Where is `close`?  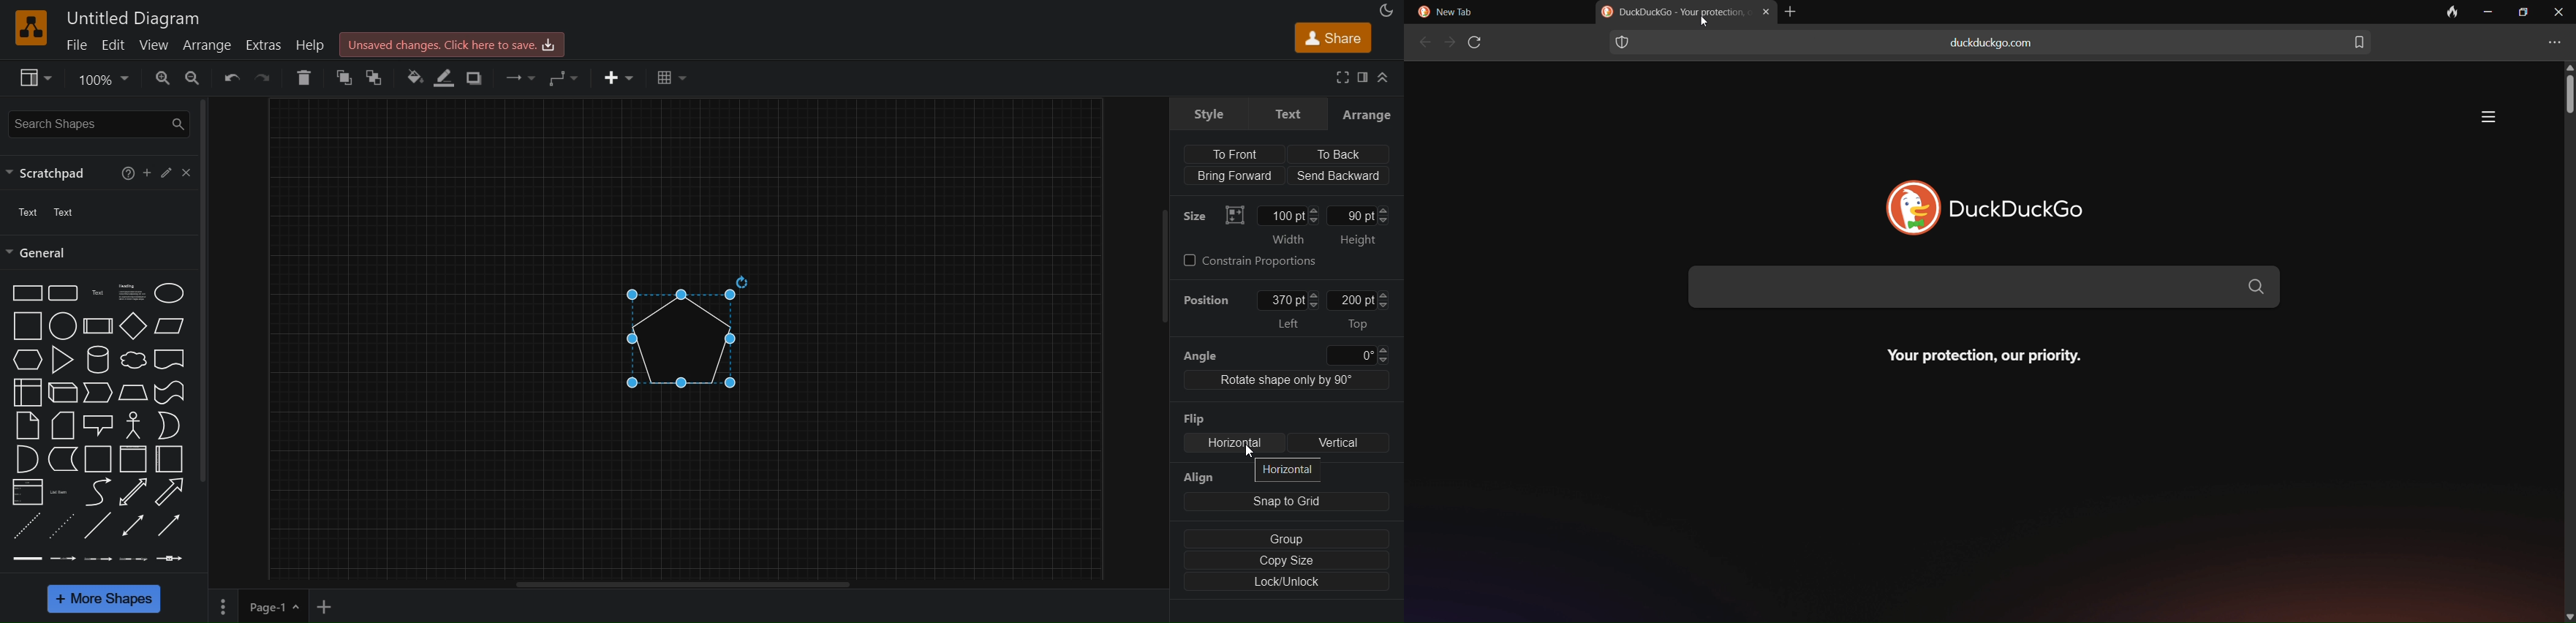 close is located at coordinates (2559, 13).